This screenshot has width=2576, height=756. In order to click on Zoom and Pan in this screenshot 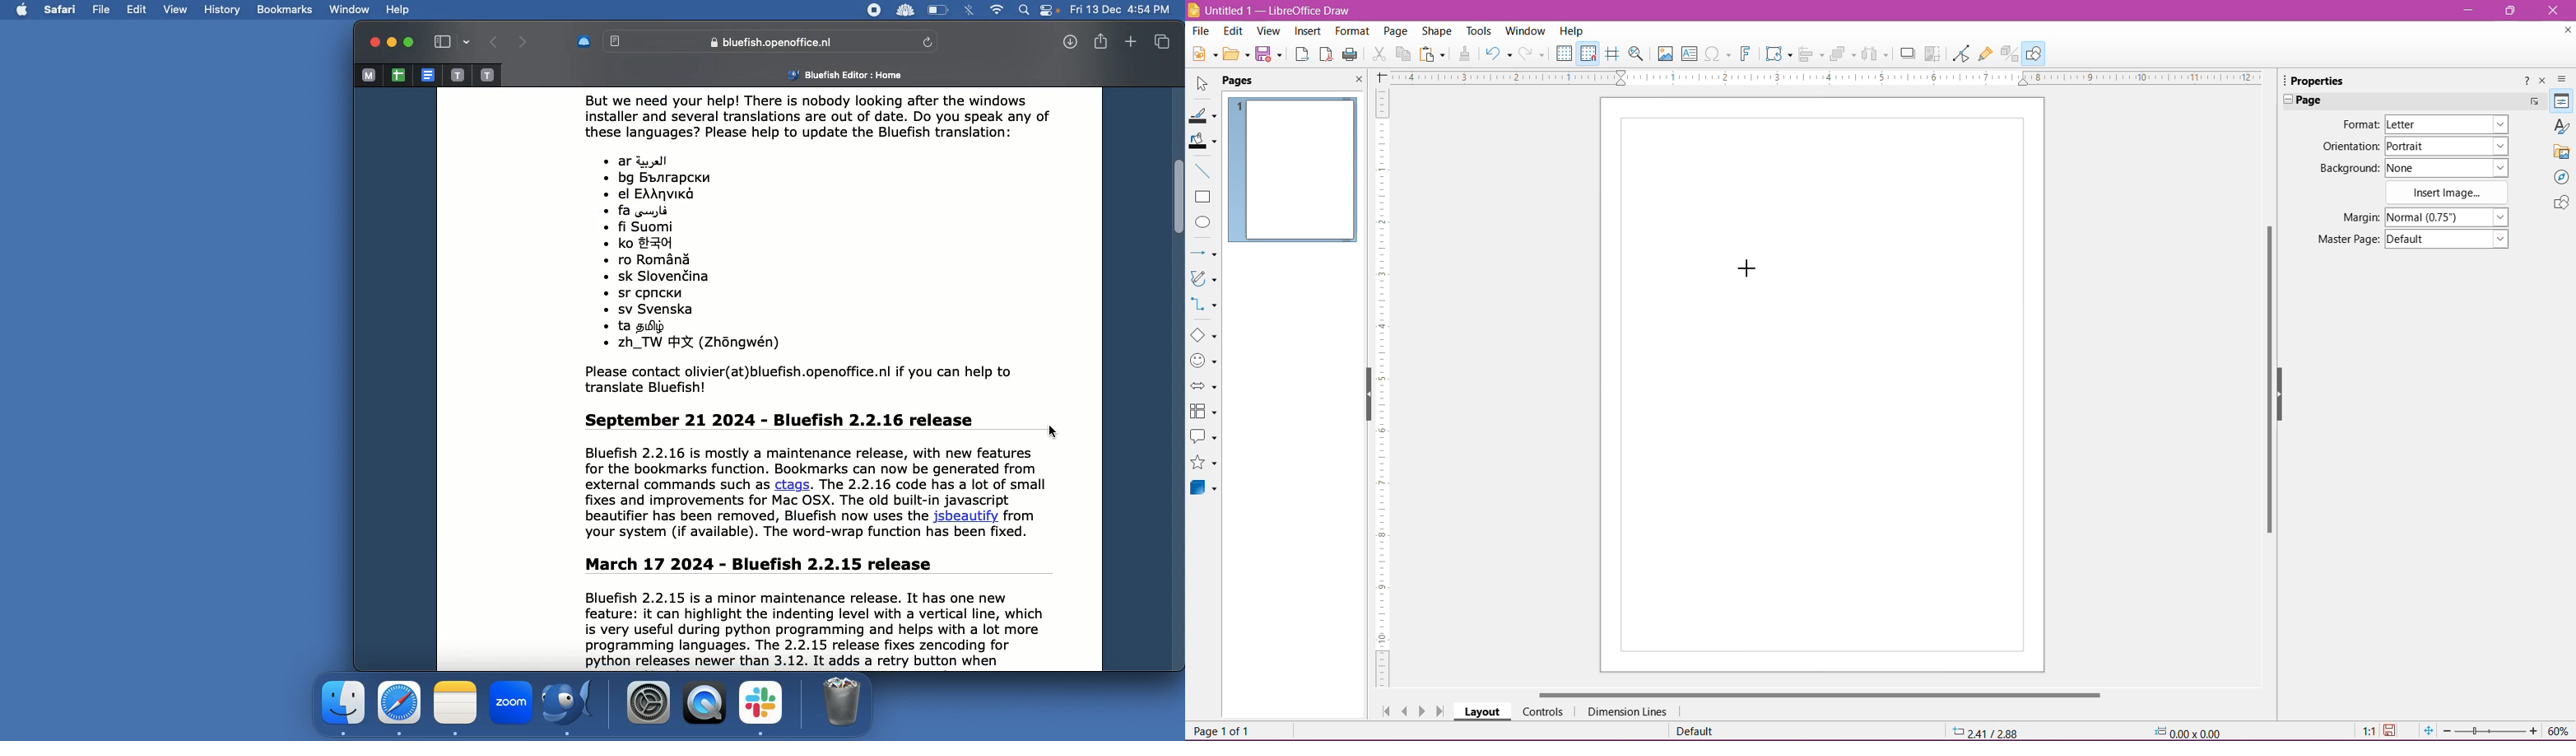, I will do `click(1638, 56)`.